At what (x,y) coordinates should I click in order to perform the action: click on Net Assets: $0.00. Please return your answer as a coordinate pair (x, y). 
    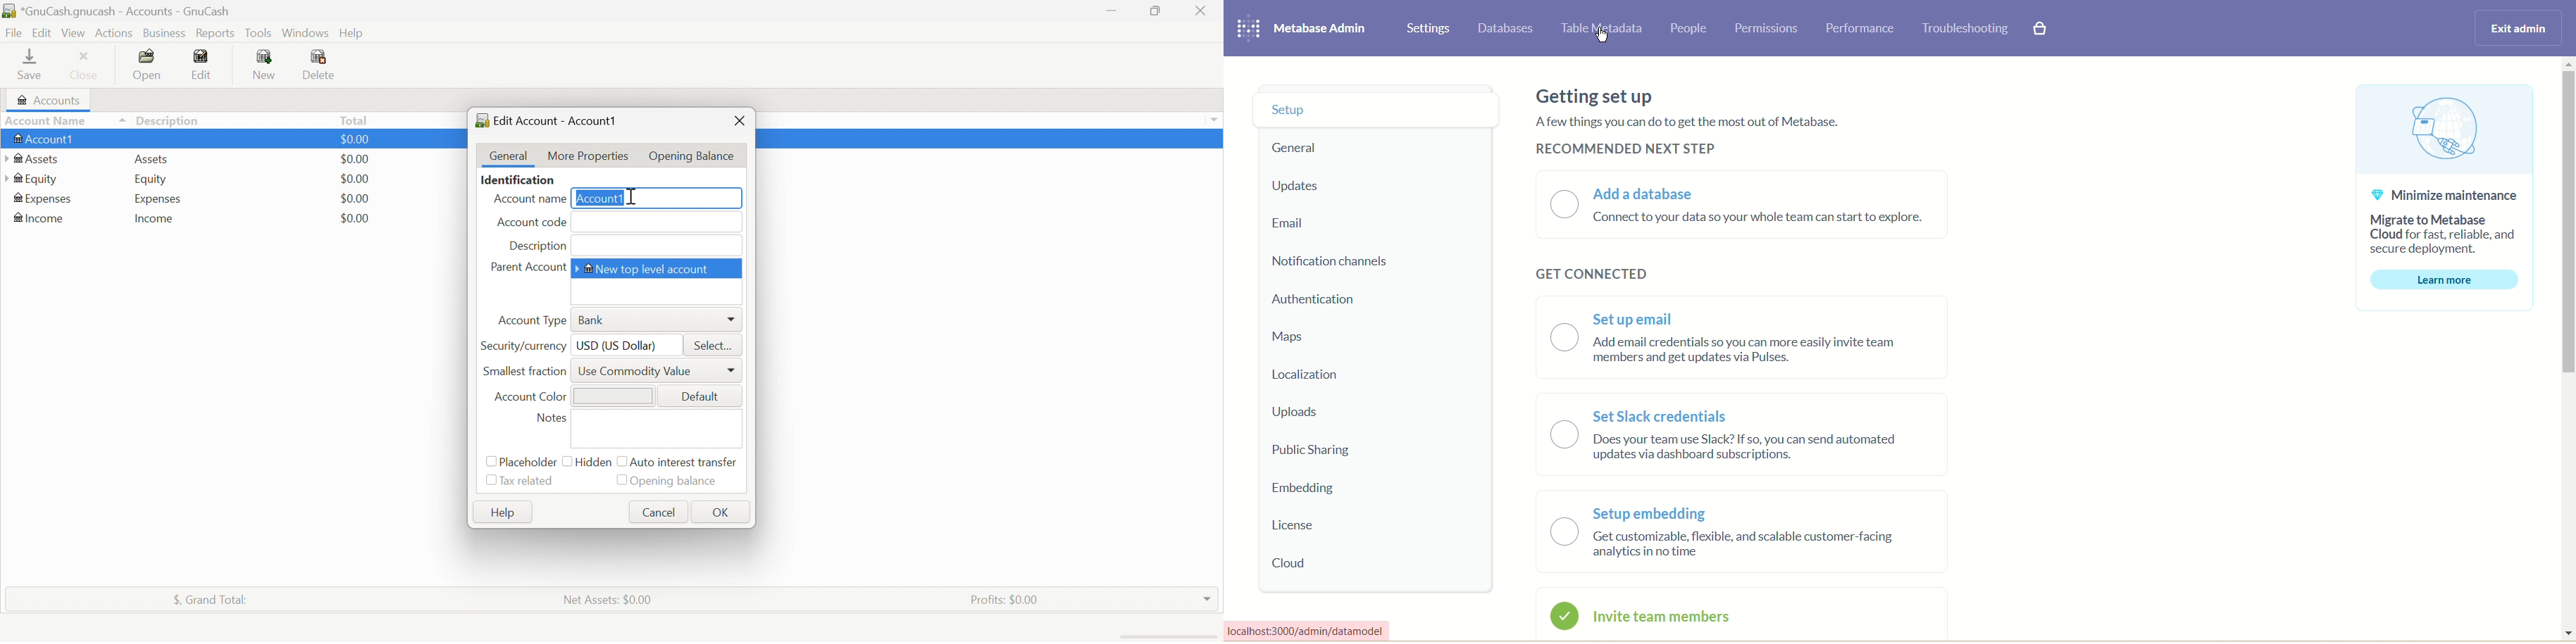
    Looking at the image, I should click on (611, 599).